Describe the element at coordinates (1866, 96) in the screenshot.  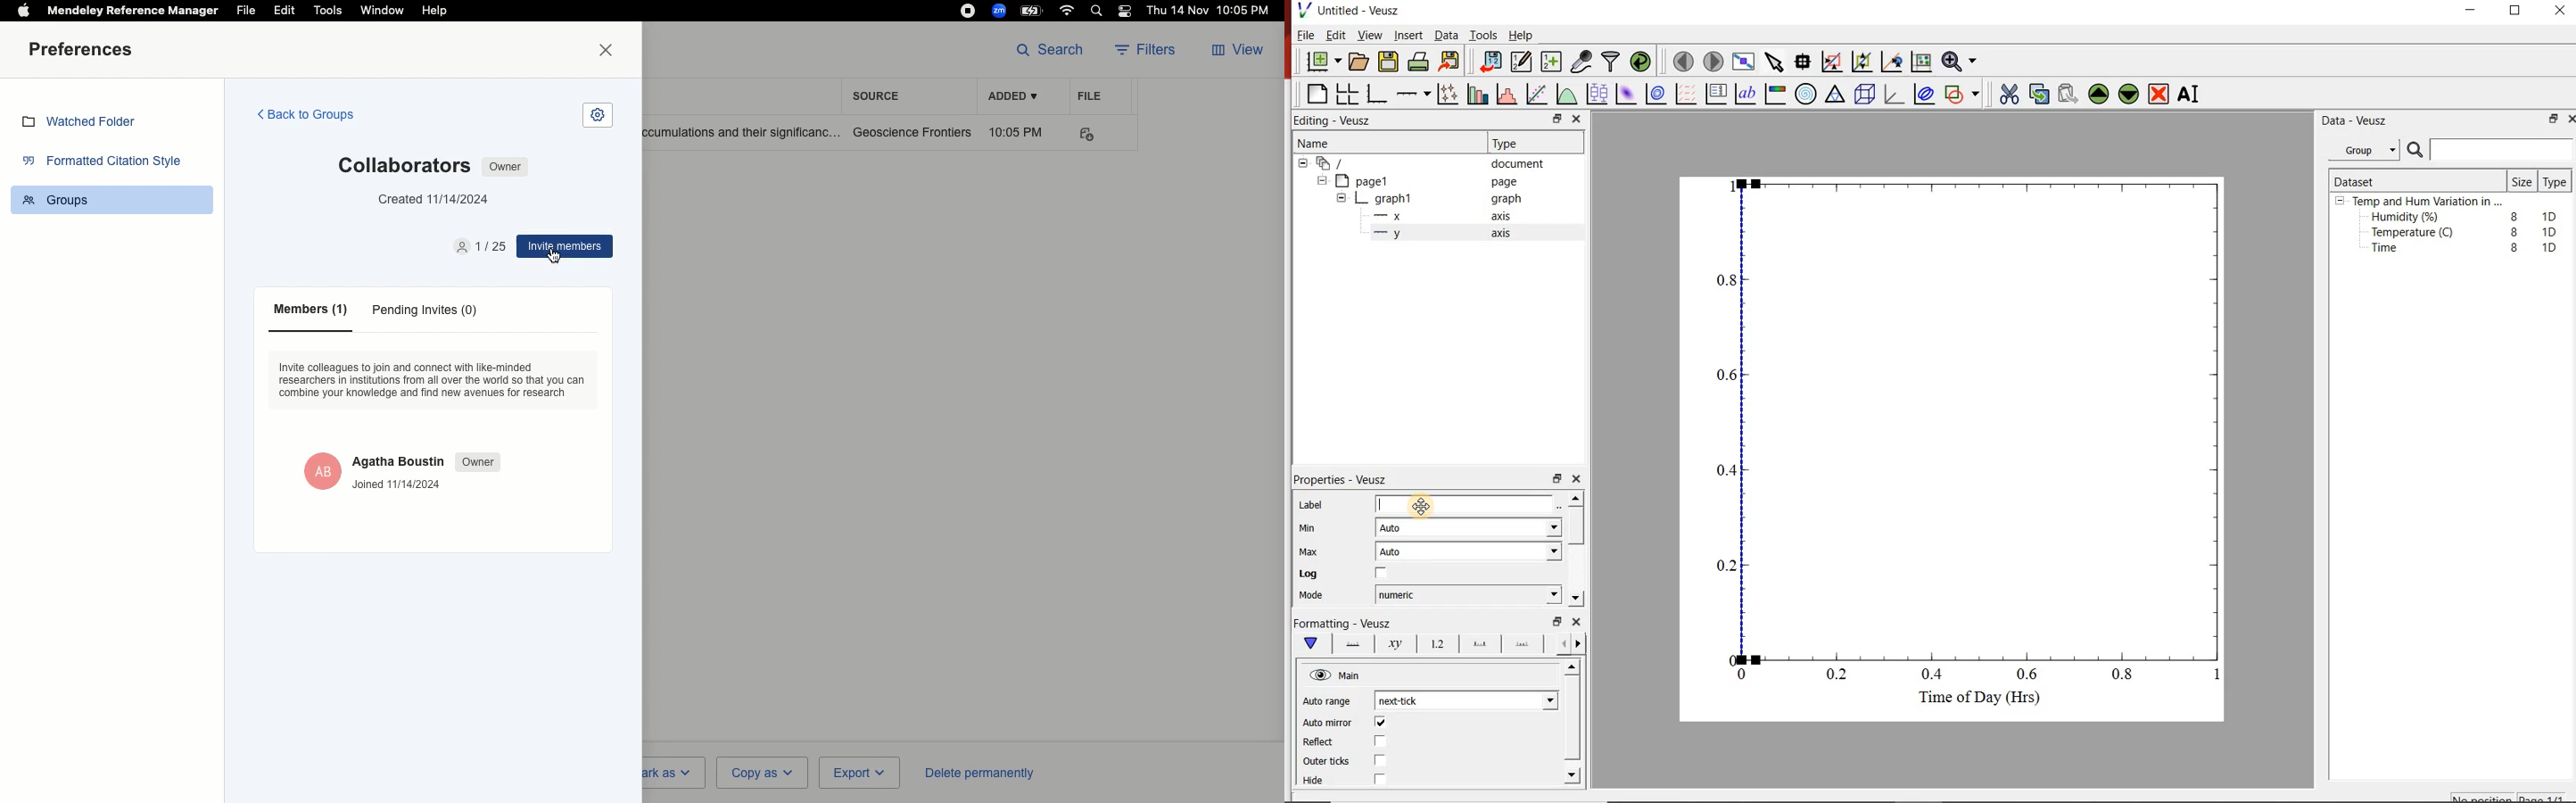
I see `3d scene` at that location.